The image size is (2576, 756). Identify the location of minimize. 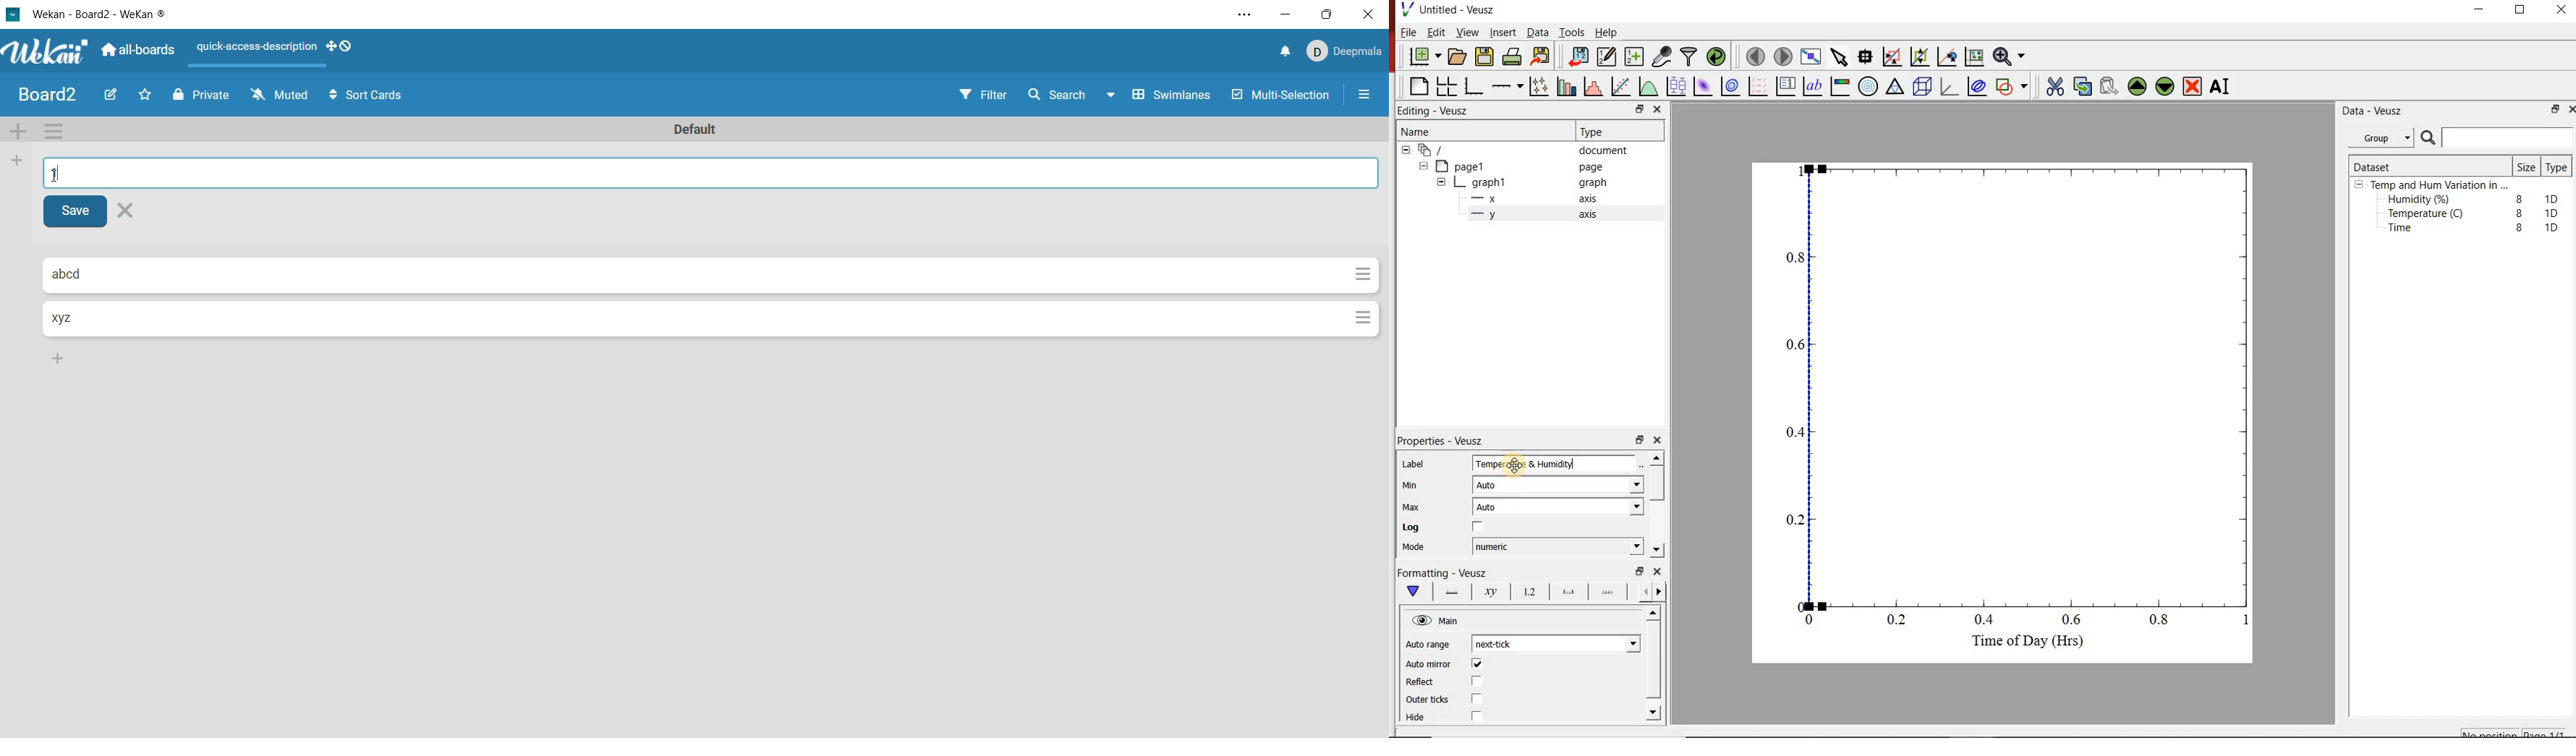
(2484, 10).